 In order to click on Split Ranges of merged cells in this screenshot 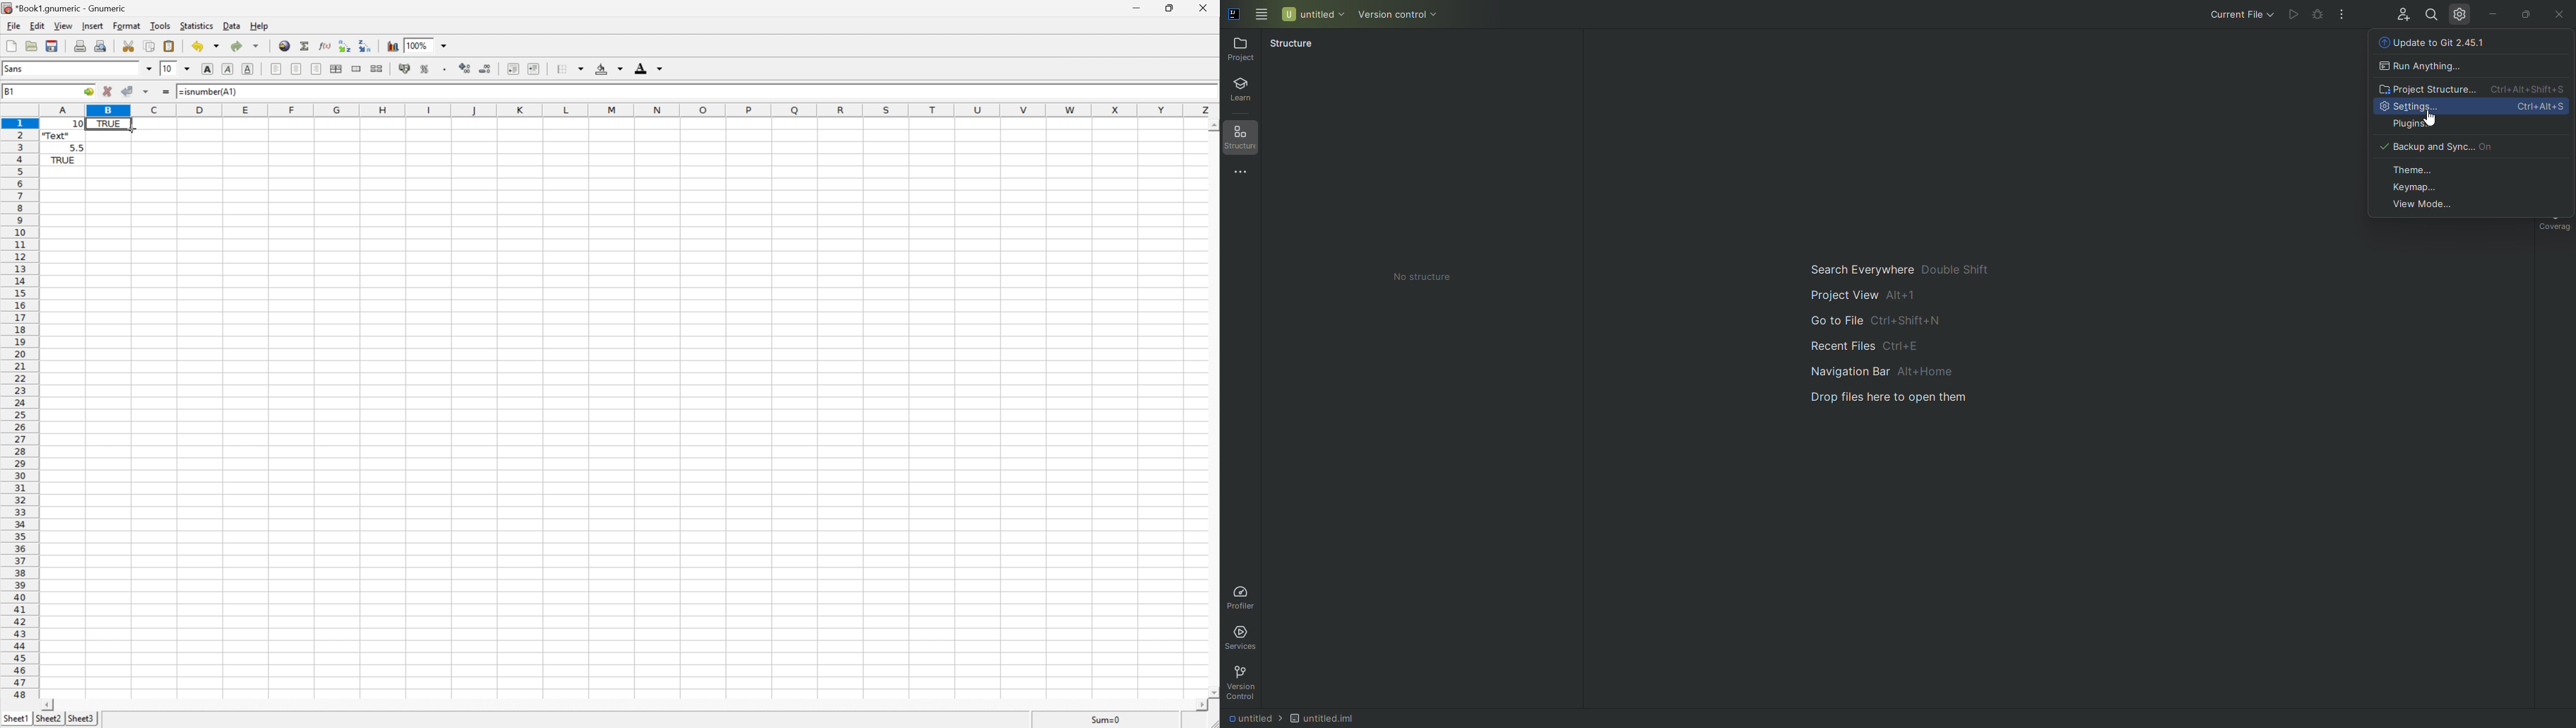, I will do `click(376, 68)`.